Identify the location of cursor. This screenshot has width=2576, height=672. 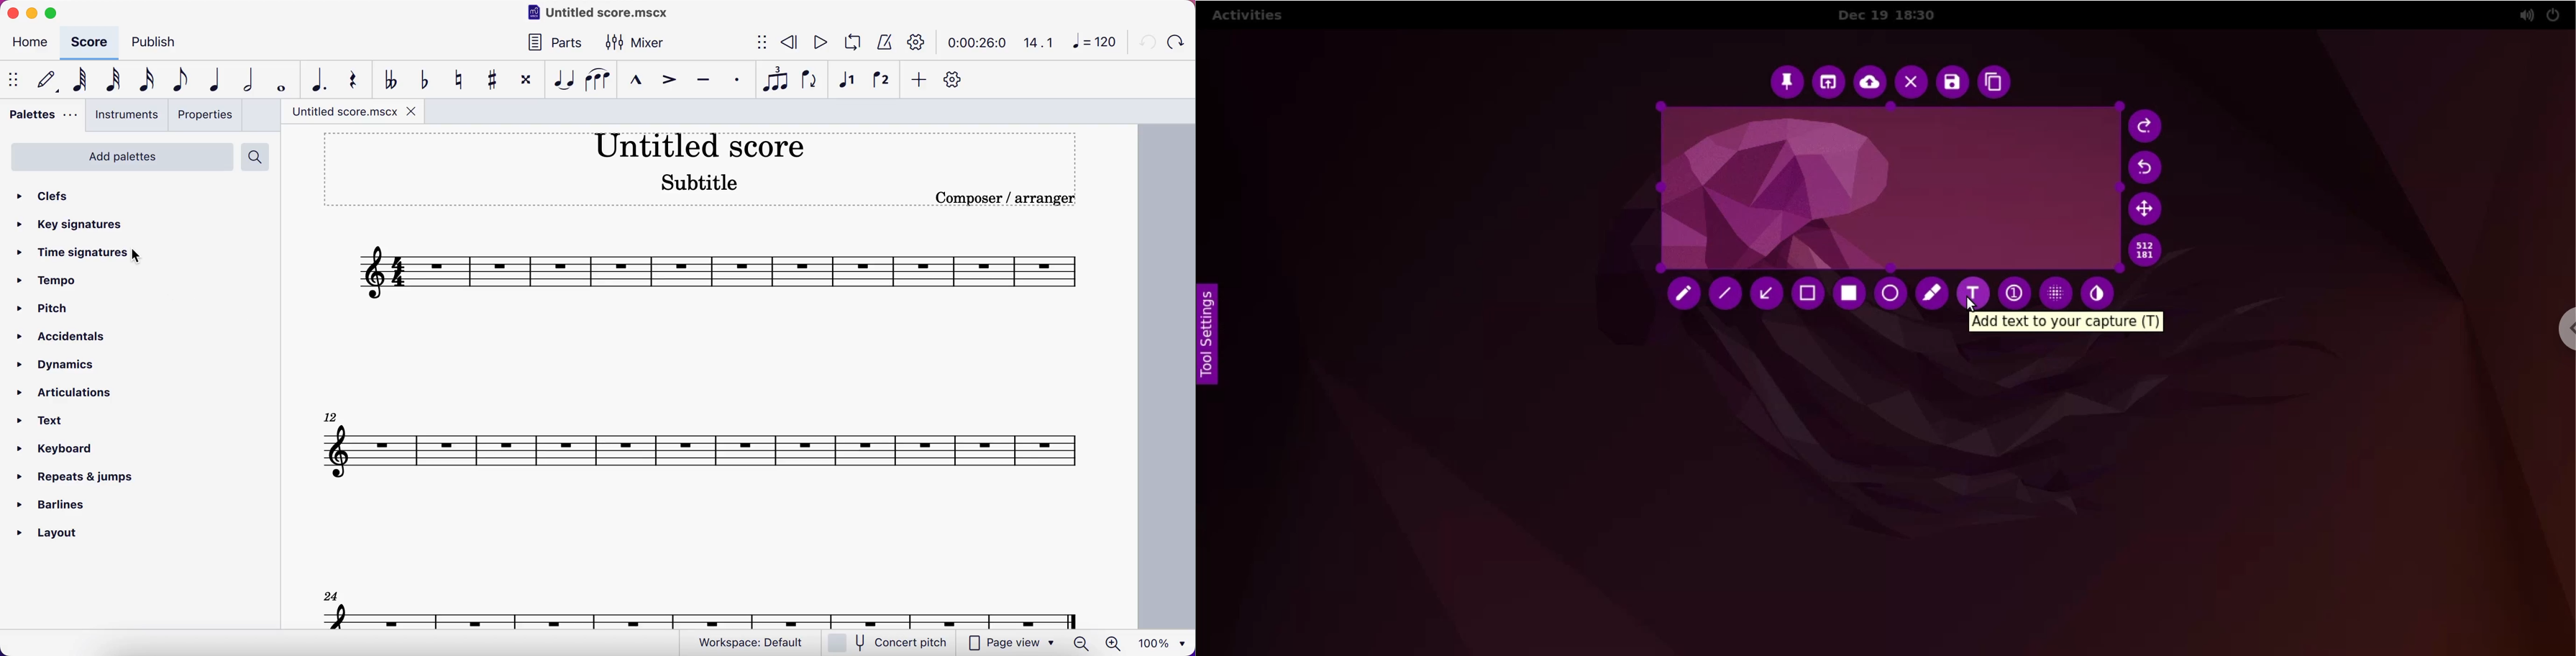
(140, 257).